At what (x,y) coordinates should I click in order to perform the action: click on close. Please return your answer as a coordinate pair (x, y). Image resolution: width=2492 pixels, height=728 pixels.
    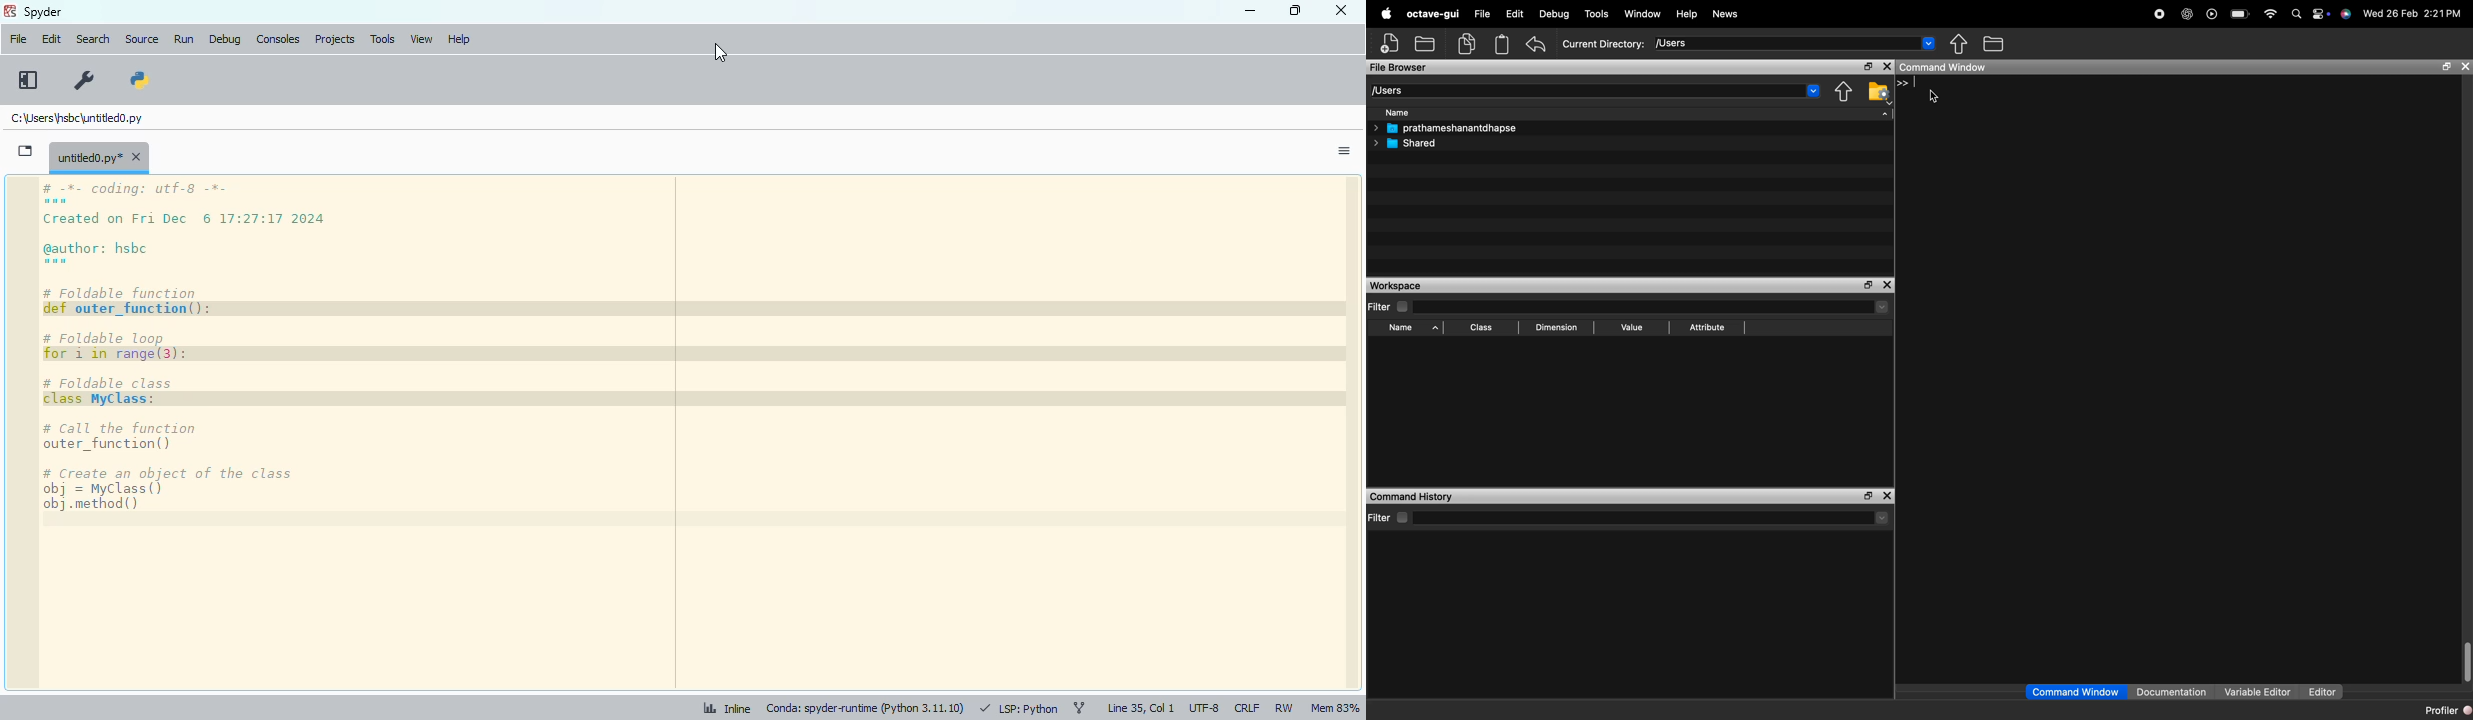
    Looking at the image, I should click on (1342, 14).